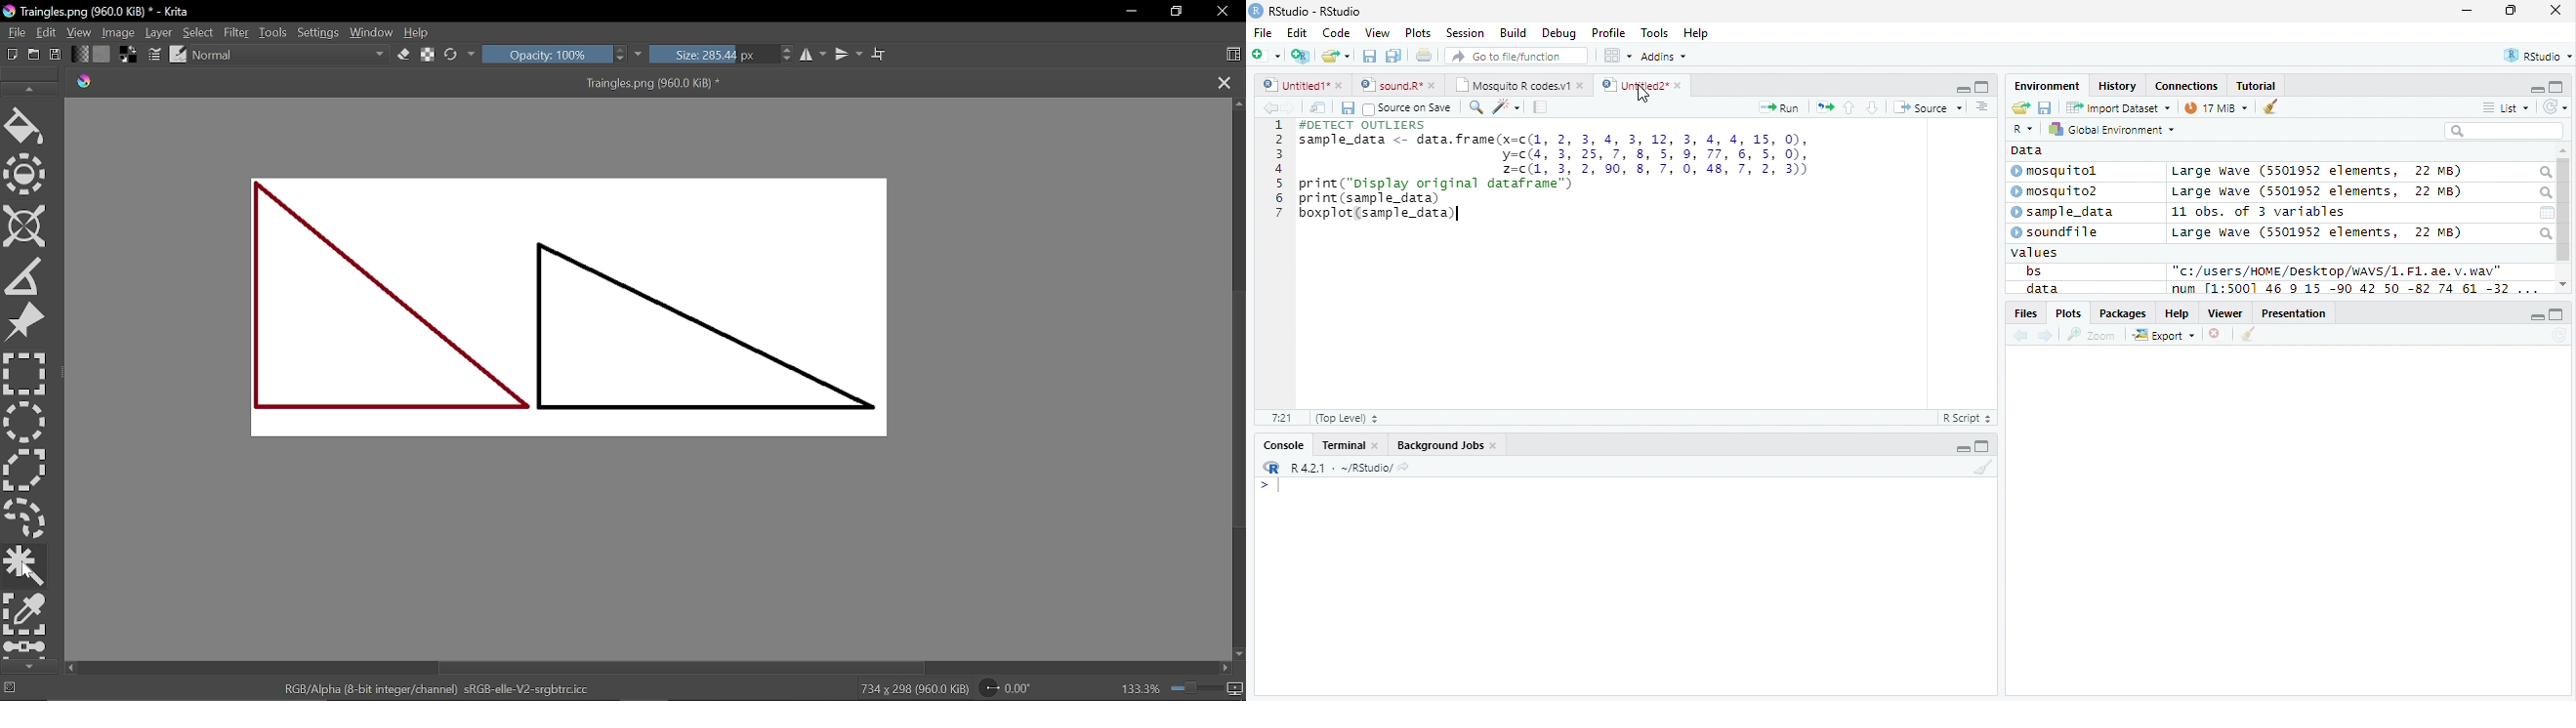 The image size is (2576, 728). I want to click on Folder, so click(2020, 107).